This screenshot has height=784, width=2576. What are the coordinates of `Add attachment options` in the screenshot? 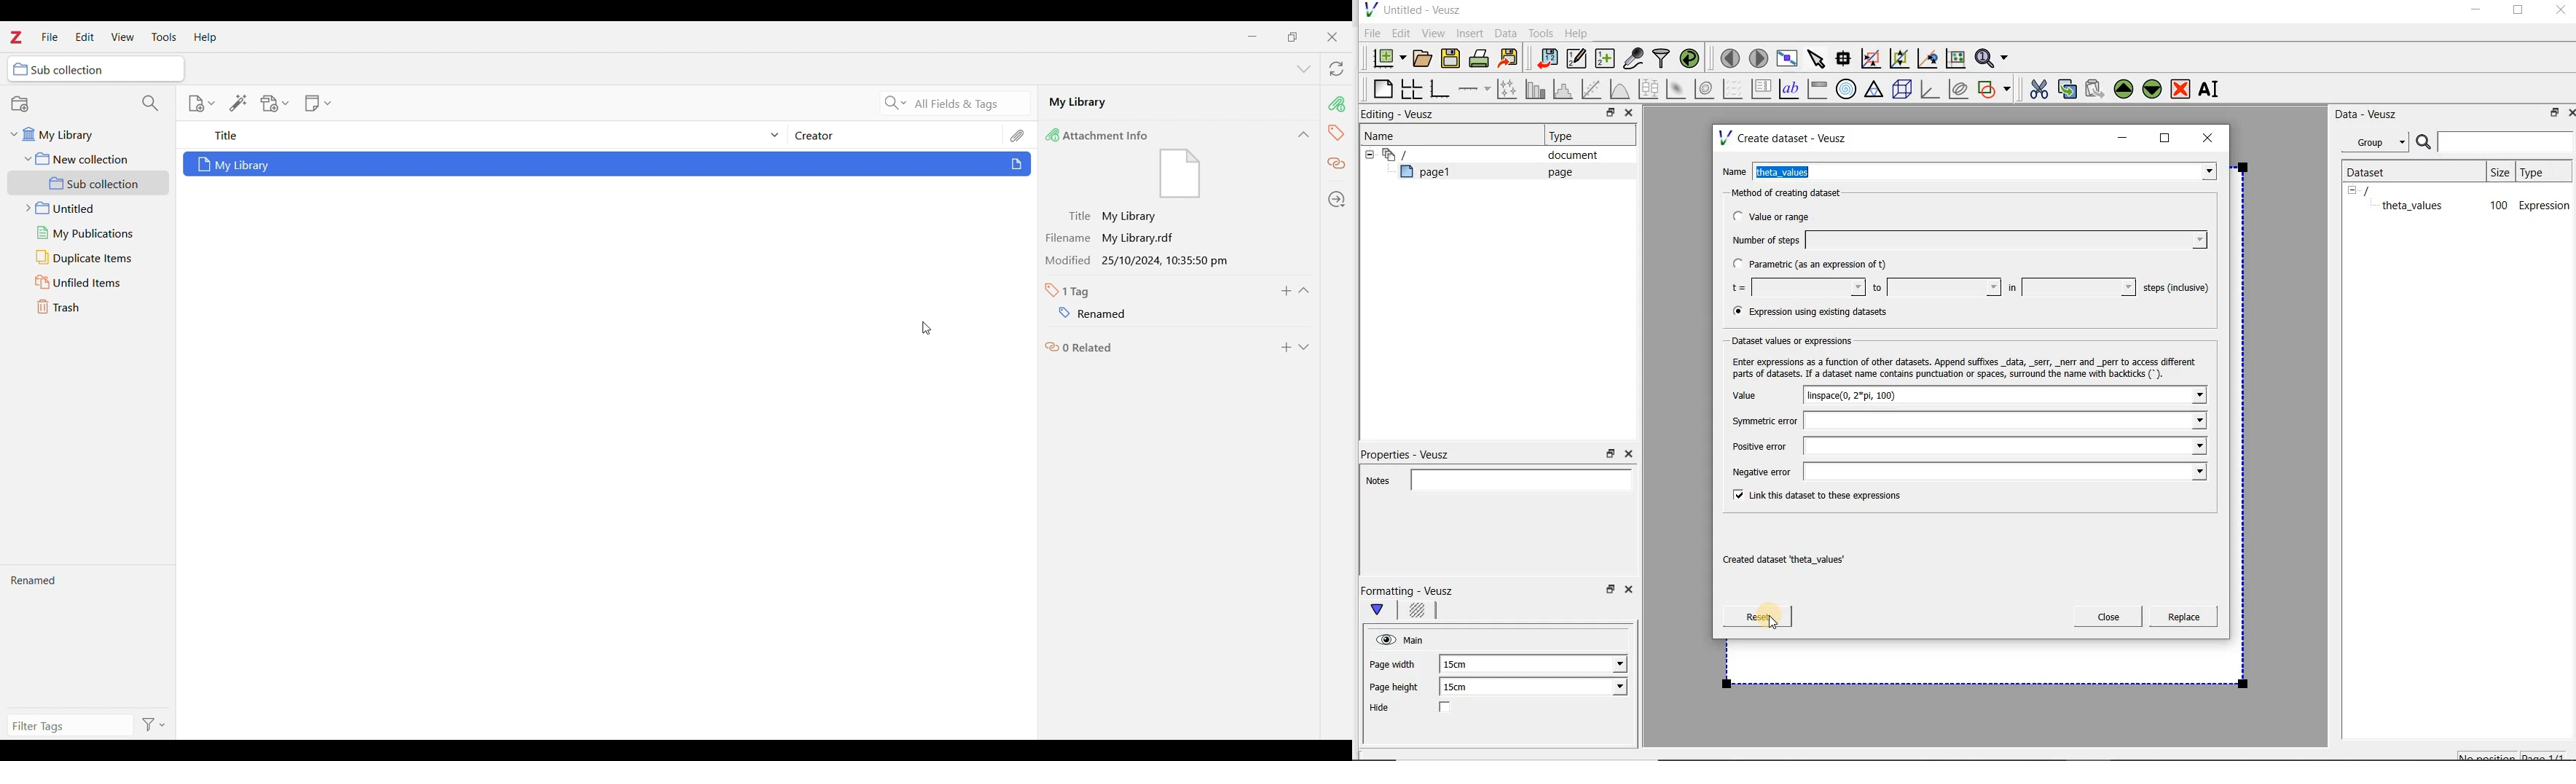 It's located at (275, 104).